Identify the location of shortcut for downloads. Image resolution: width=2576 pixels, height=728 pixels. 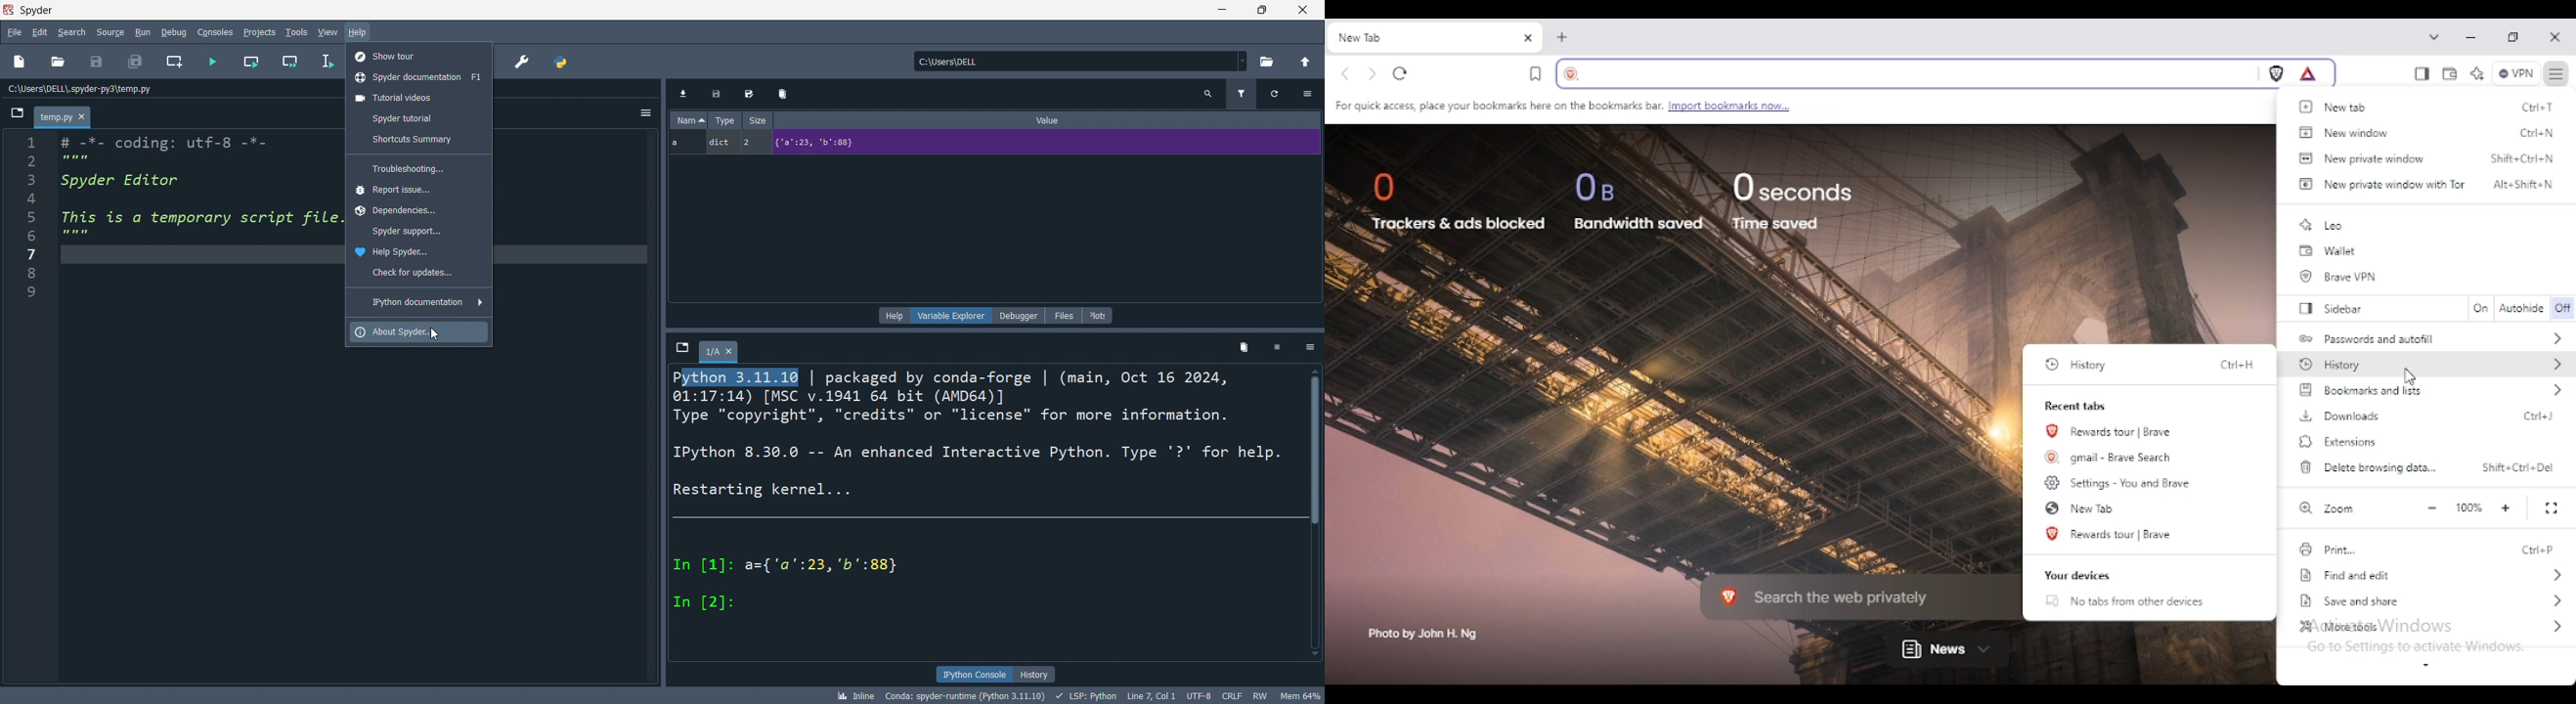
(2539, 416).